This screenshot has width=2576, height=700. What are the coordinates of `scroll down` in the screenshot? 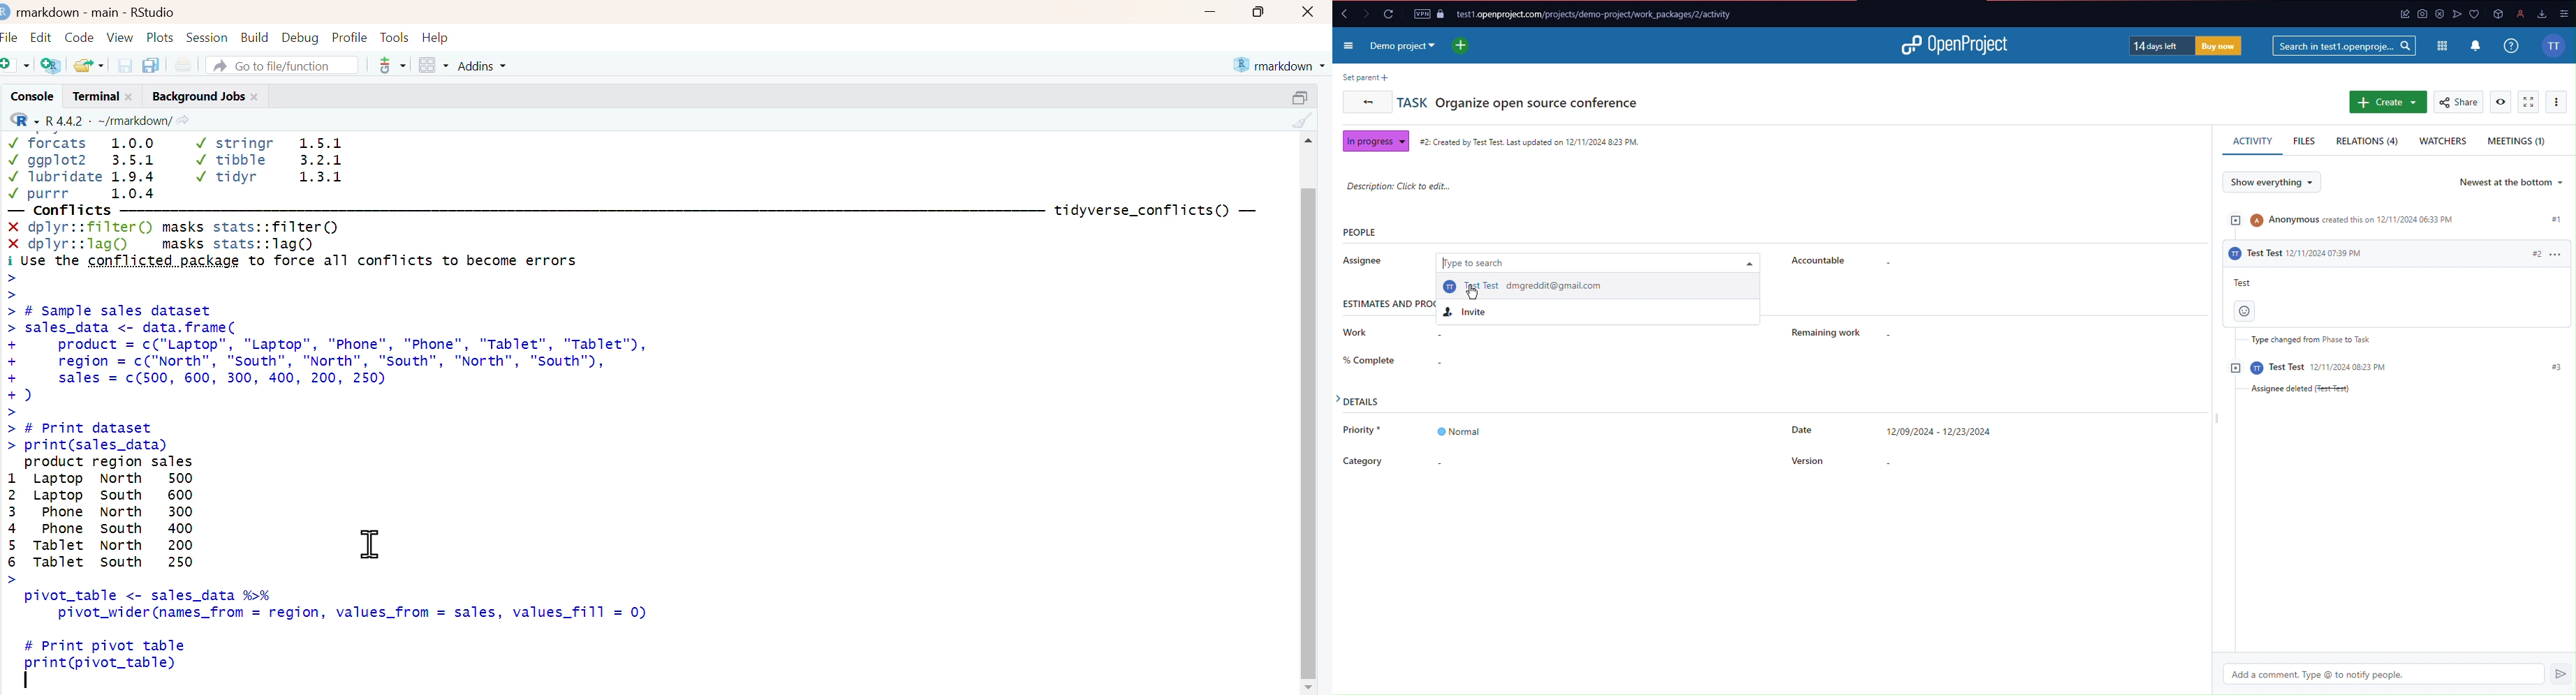 It's located at (1309, 687).